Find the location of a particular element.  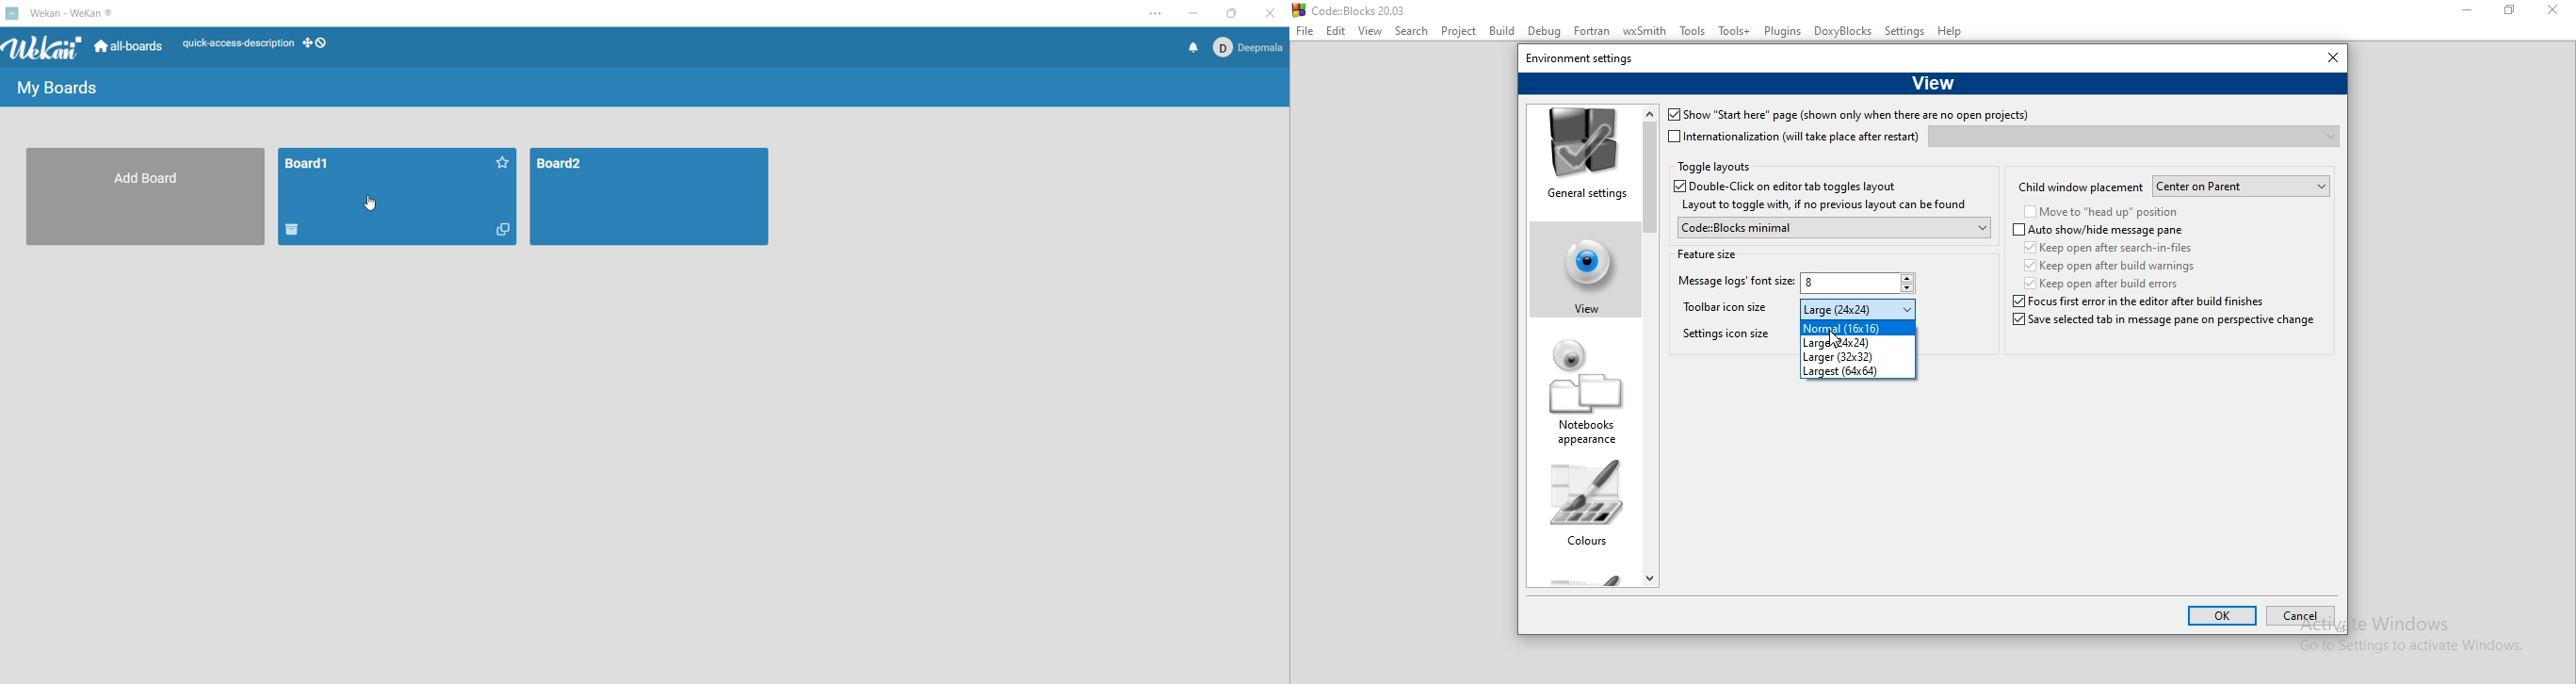

Save selected tab in message pane on perspective change is located at coordinates (2162, 326).